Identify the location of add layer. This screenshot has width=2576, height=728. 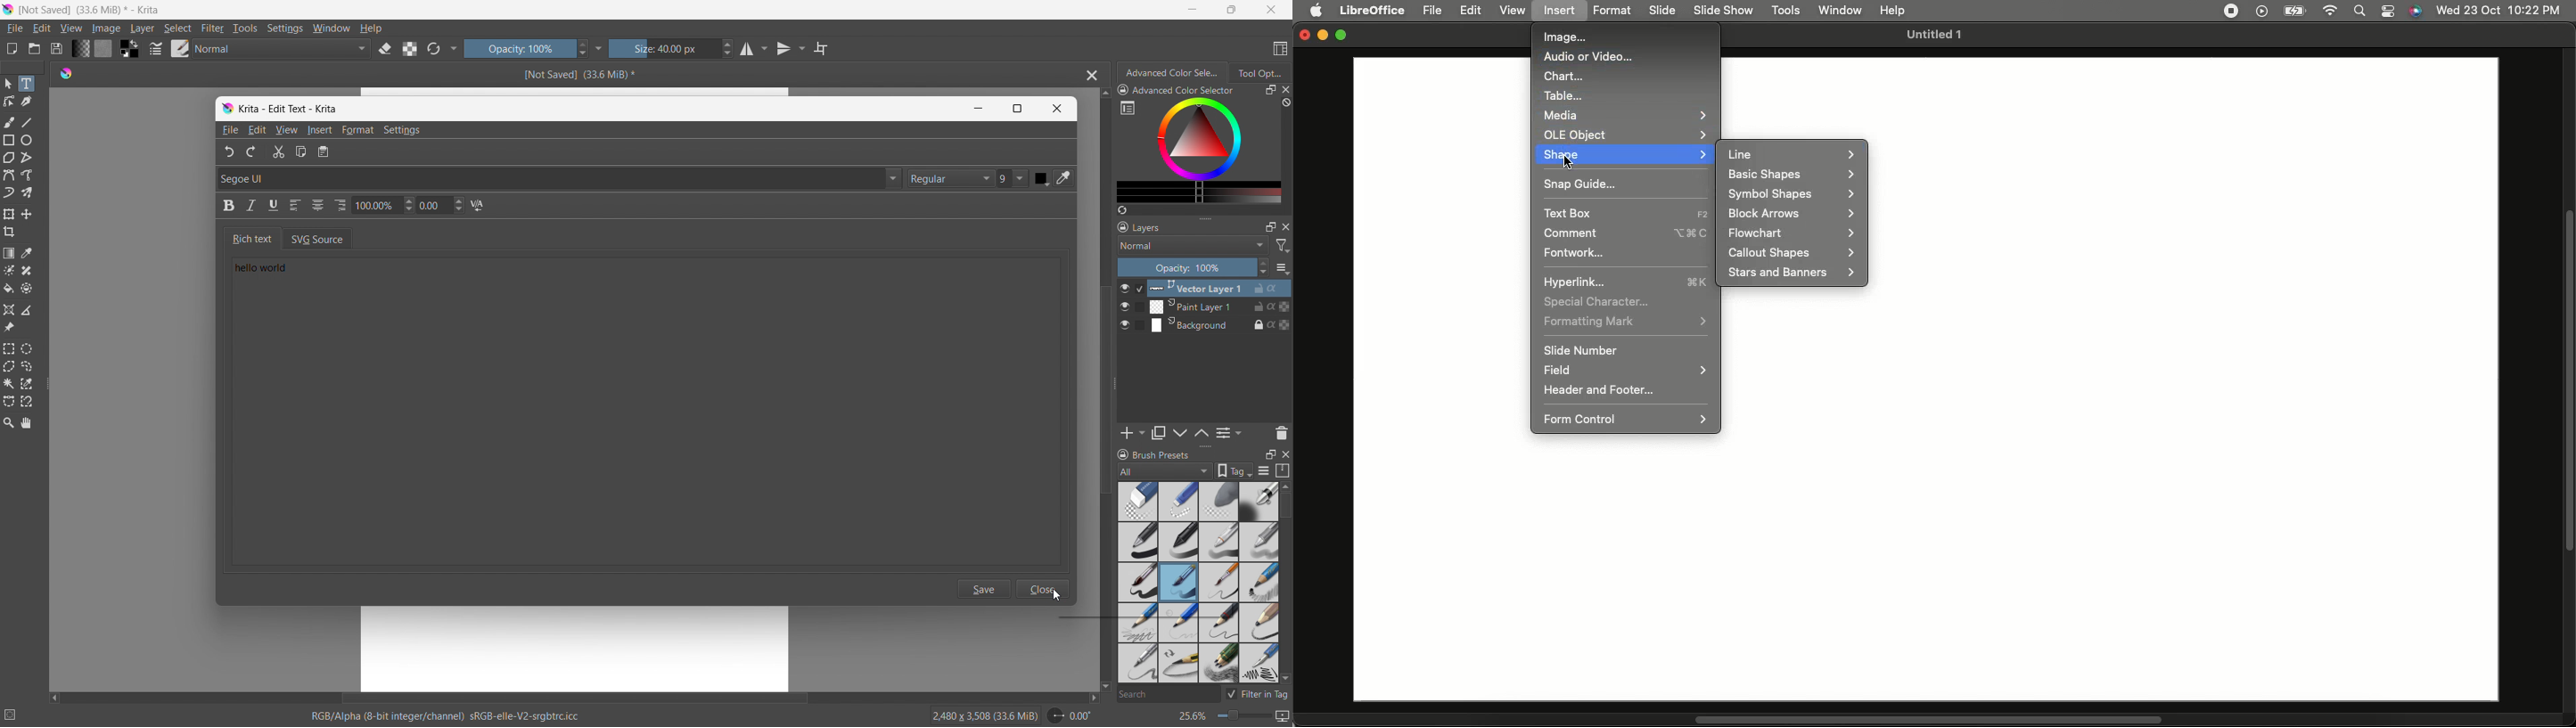
(1133, 433).